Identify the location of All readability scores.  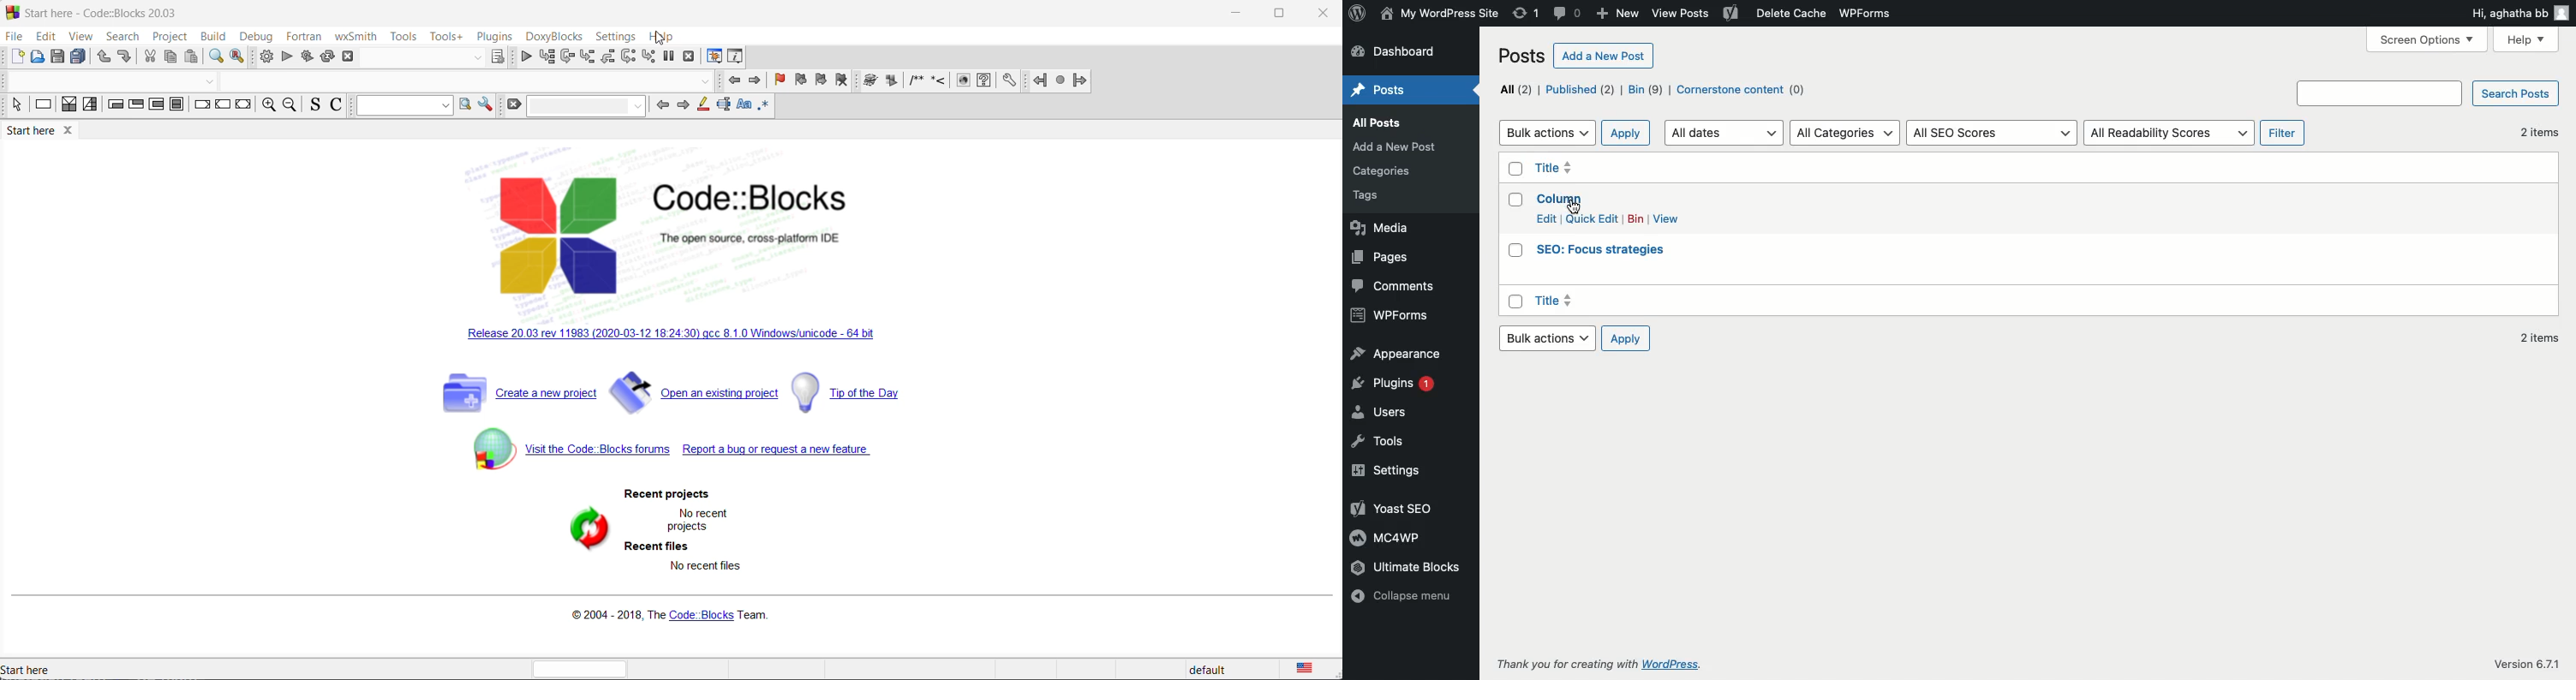
(2170, 134).